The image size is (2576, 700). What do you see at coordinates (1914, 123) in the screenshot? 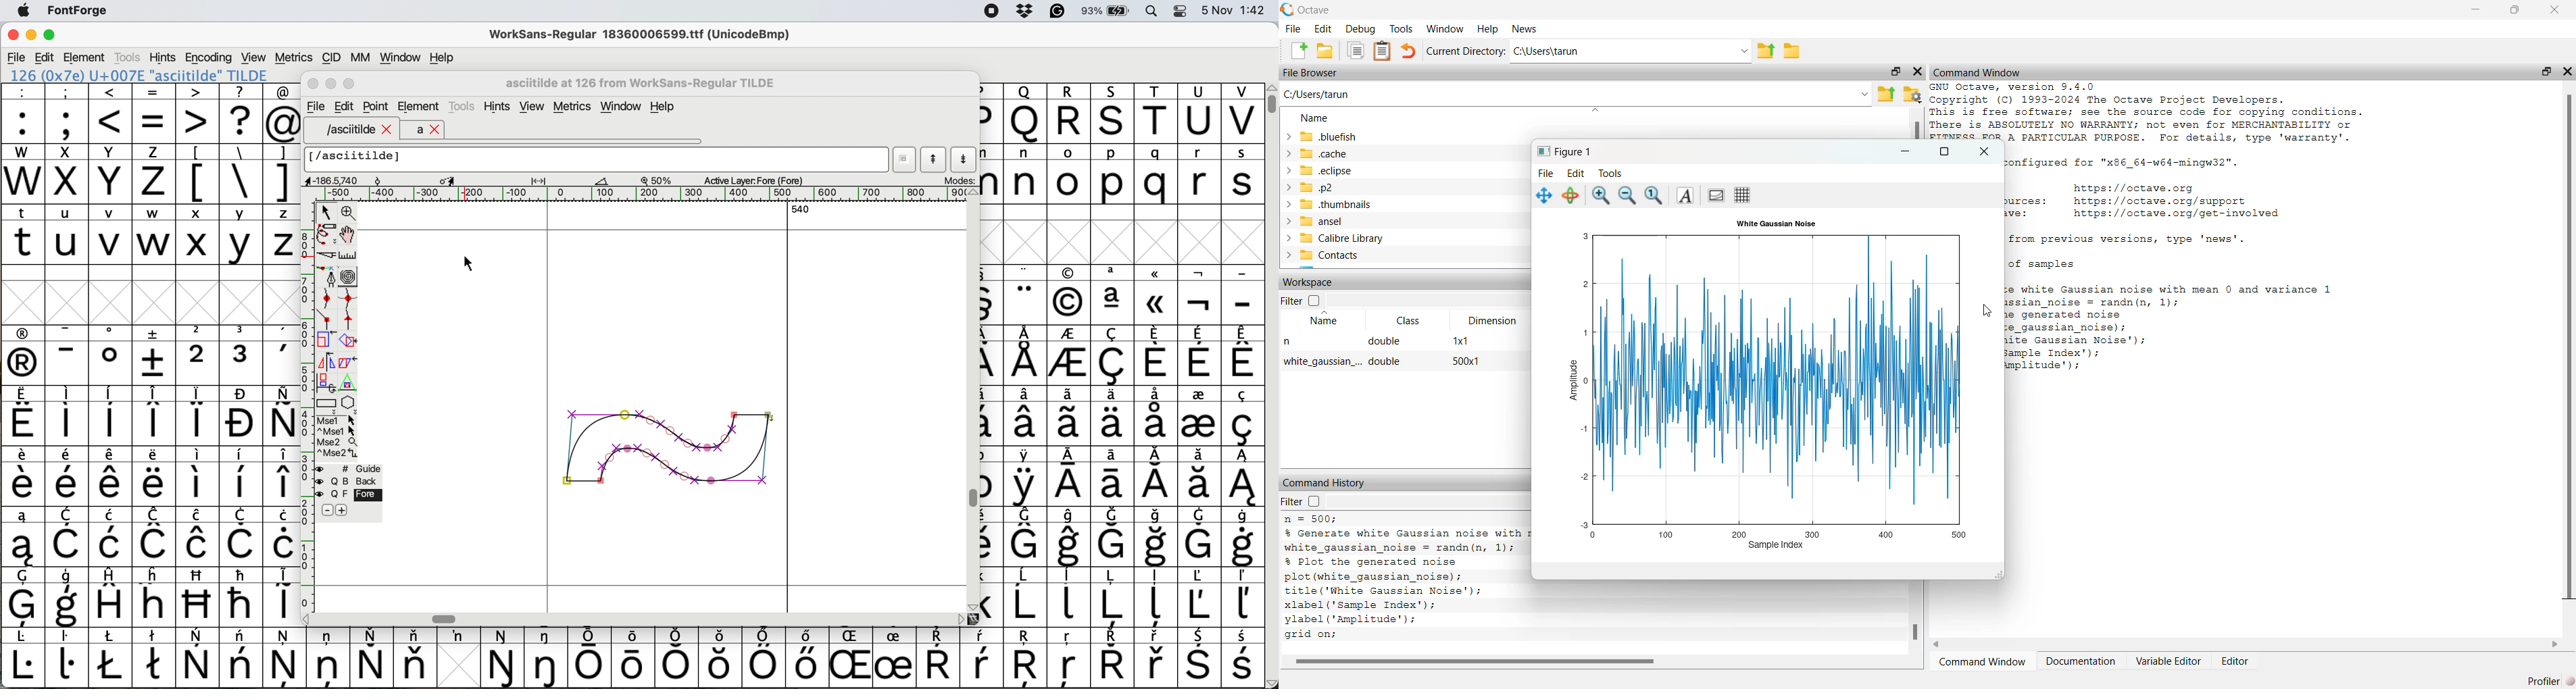
I see `vertical scroll bar` at bounding box center [1914, 123].